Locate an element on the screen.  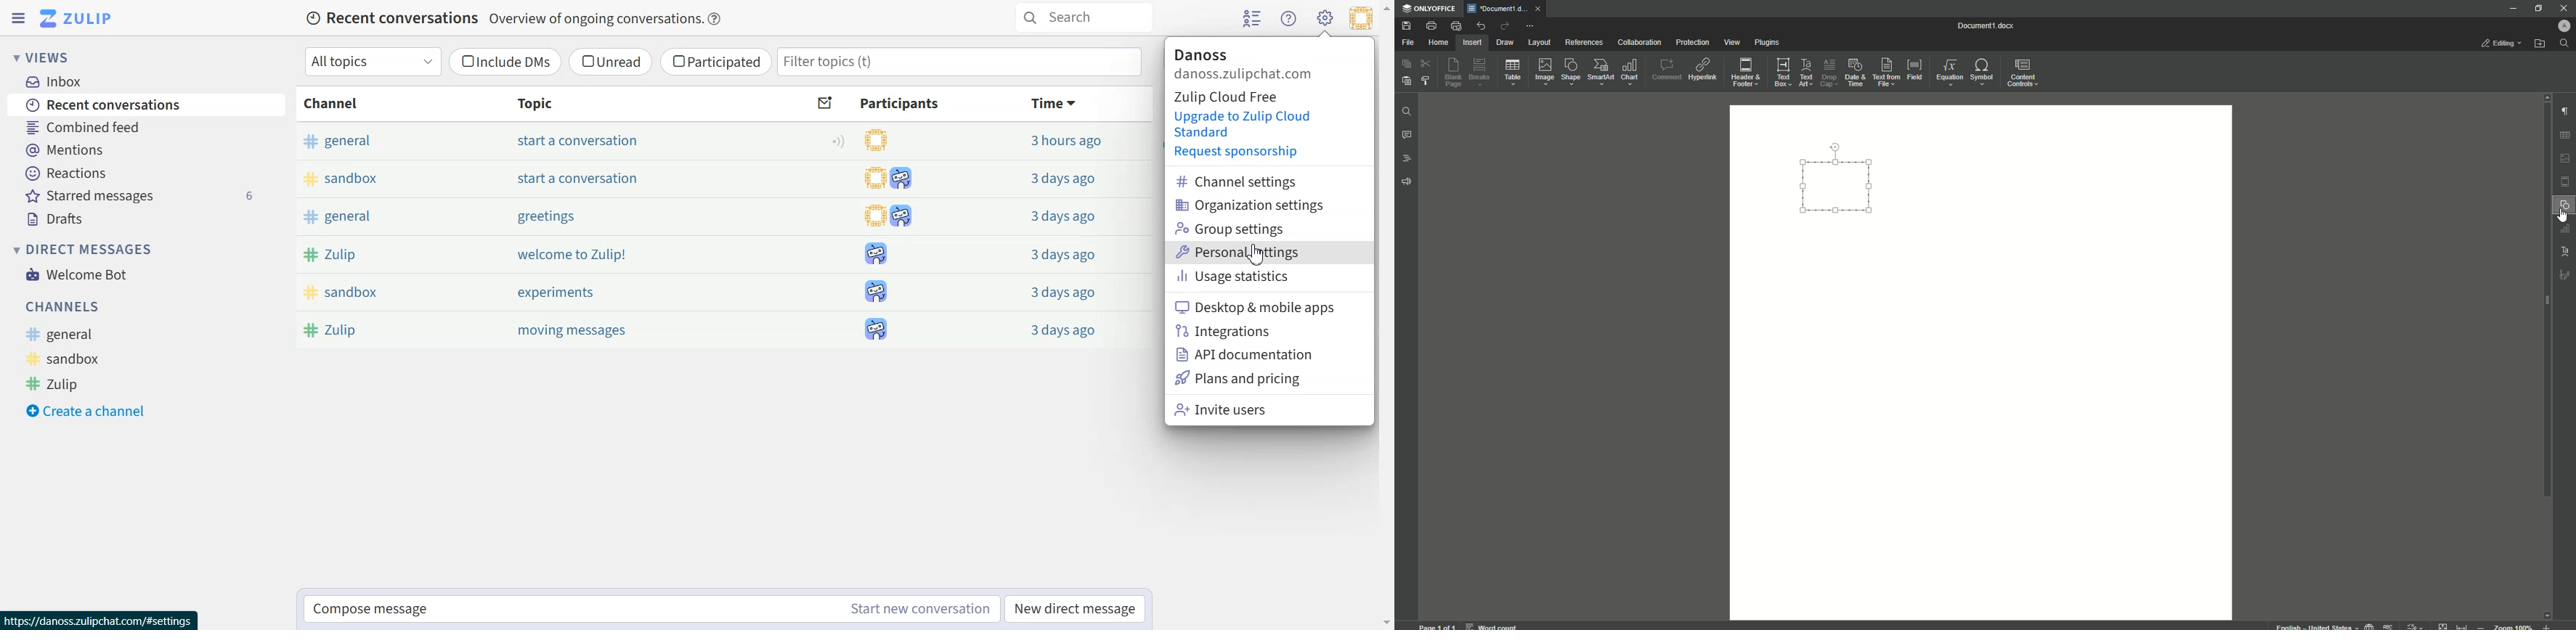
Text From File is located at coordinates (1884, 71).